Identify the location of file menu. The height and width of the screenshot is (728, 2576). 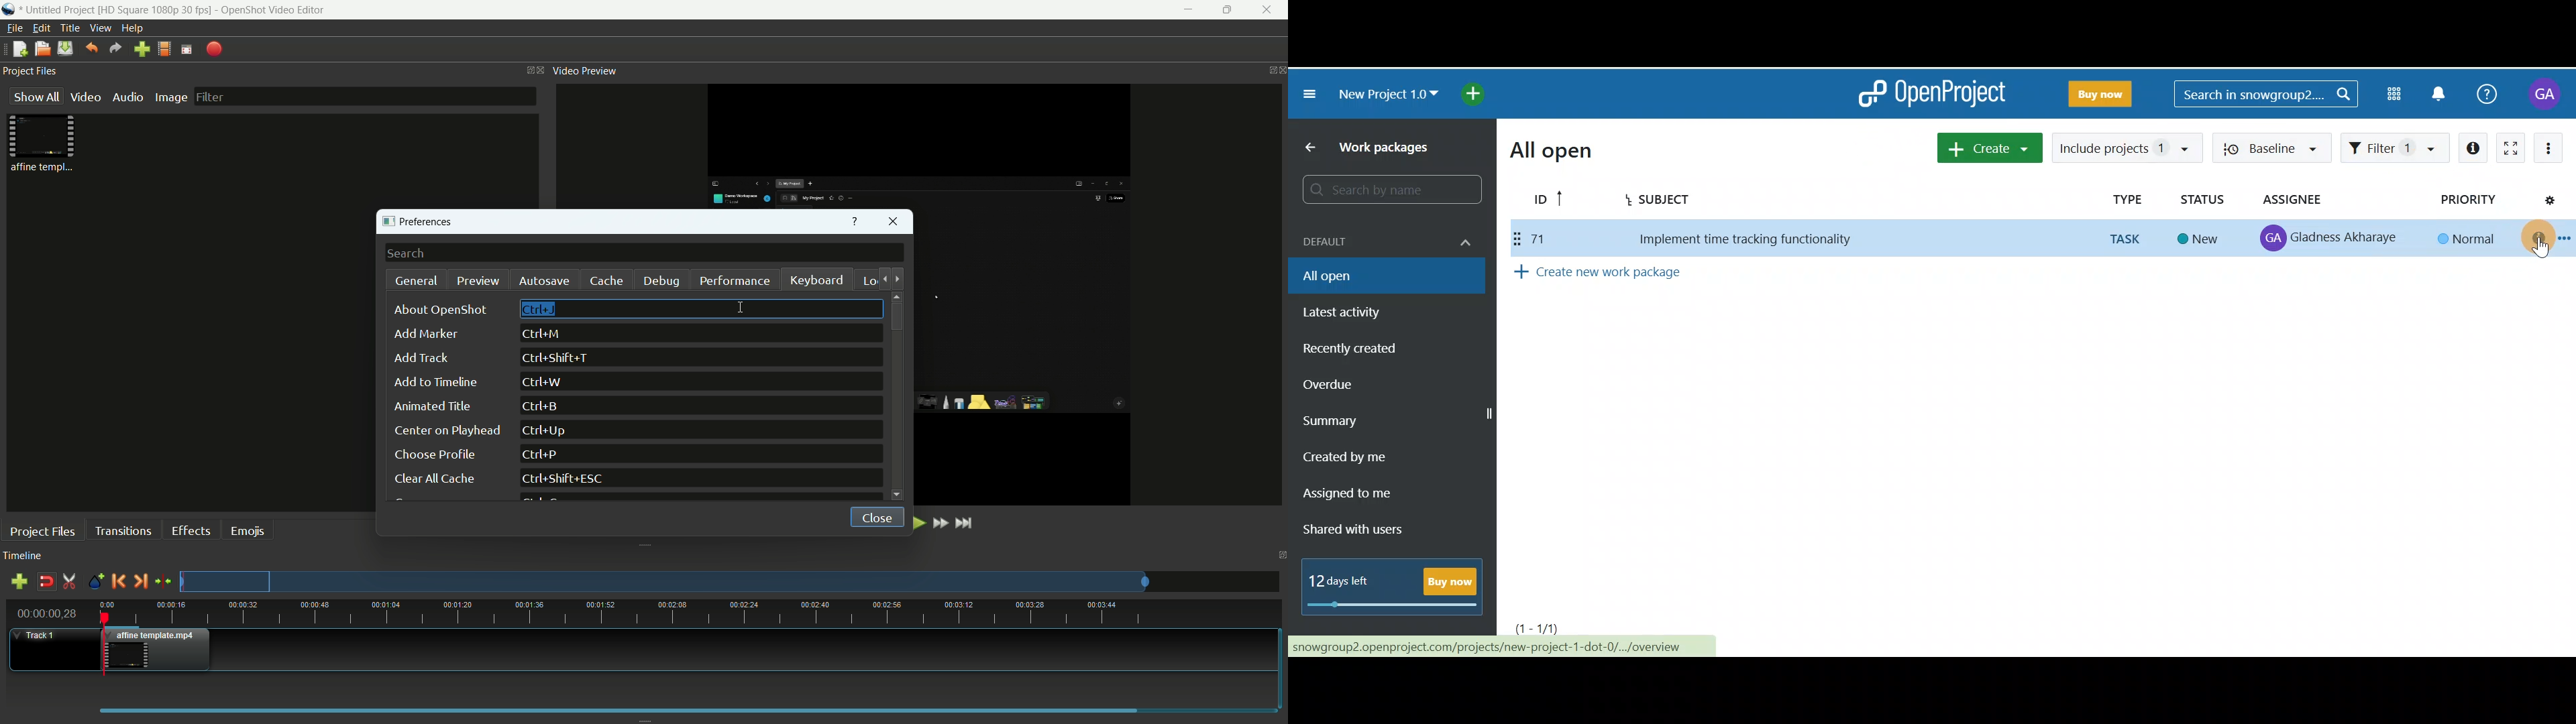
(13, 28).